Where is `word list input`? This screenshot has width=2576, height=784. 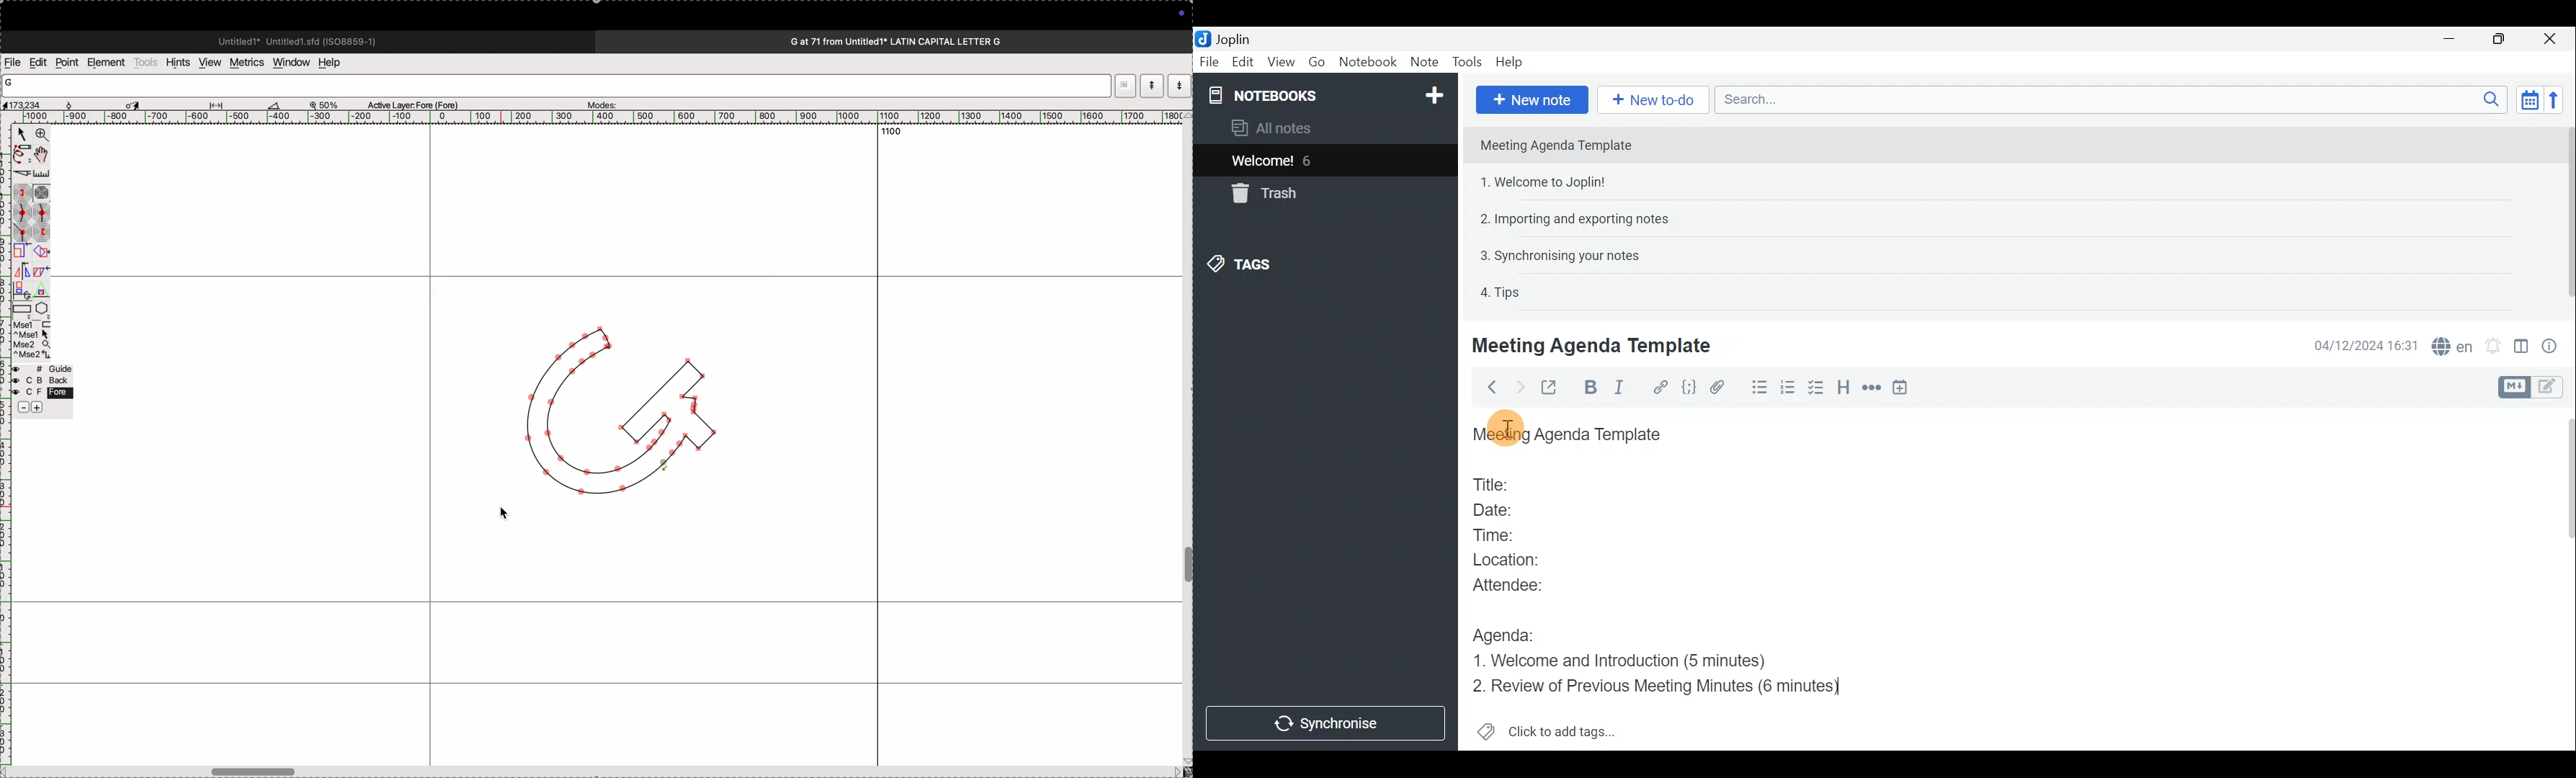
word list input is located at coordinates (558, 86).